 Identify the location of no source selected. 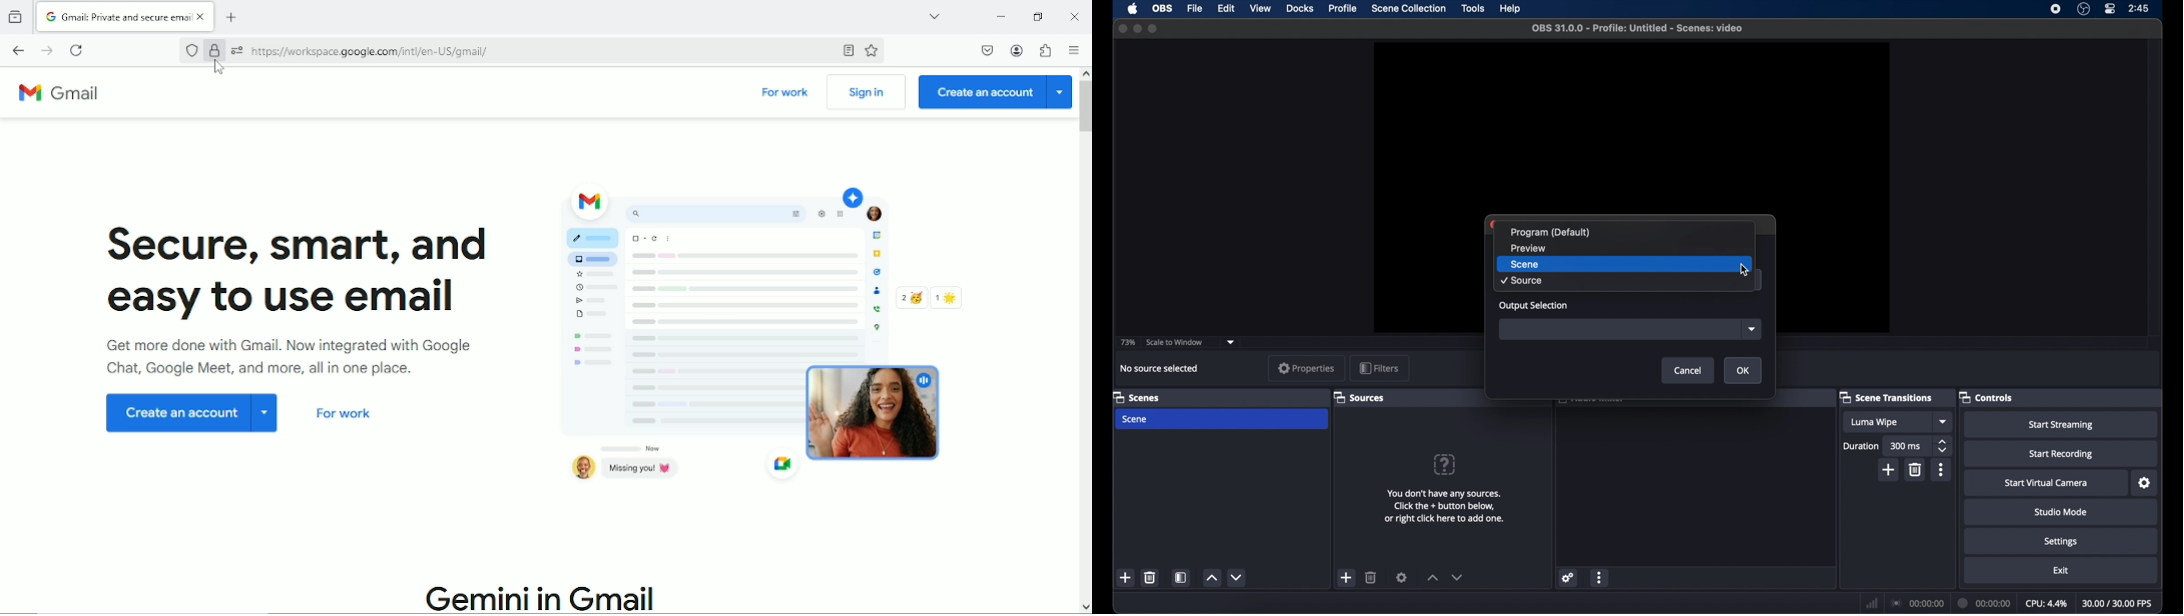
(1160, 368).